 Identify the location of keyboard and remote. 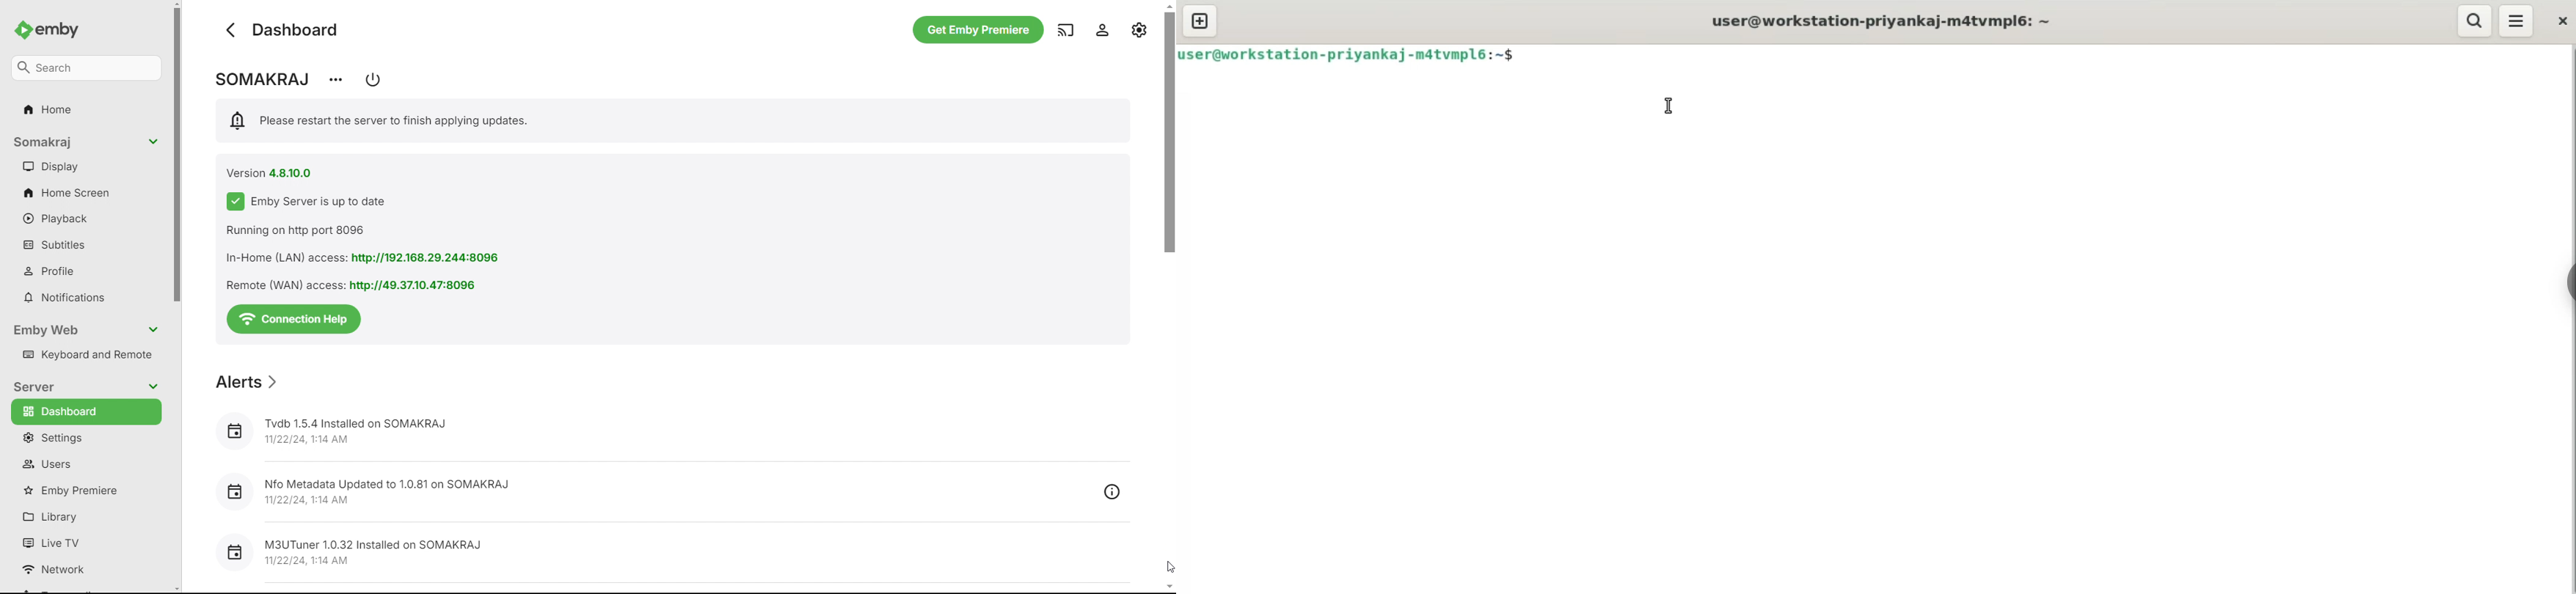
(87, 354).